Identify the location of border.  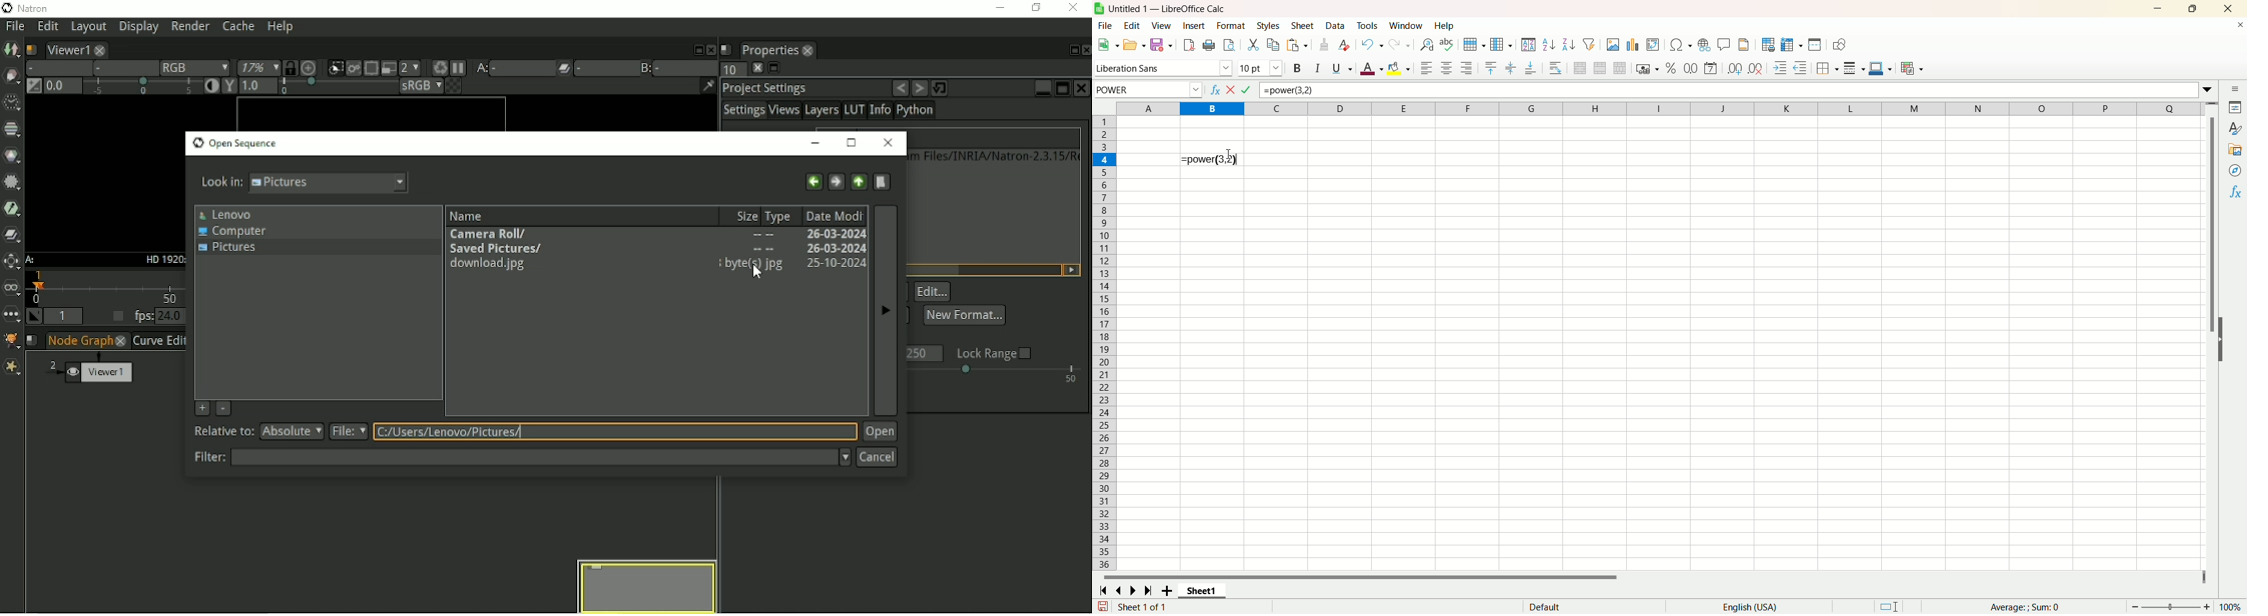
(1828, 68).